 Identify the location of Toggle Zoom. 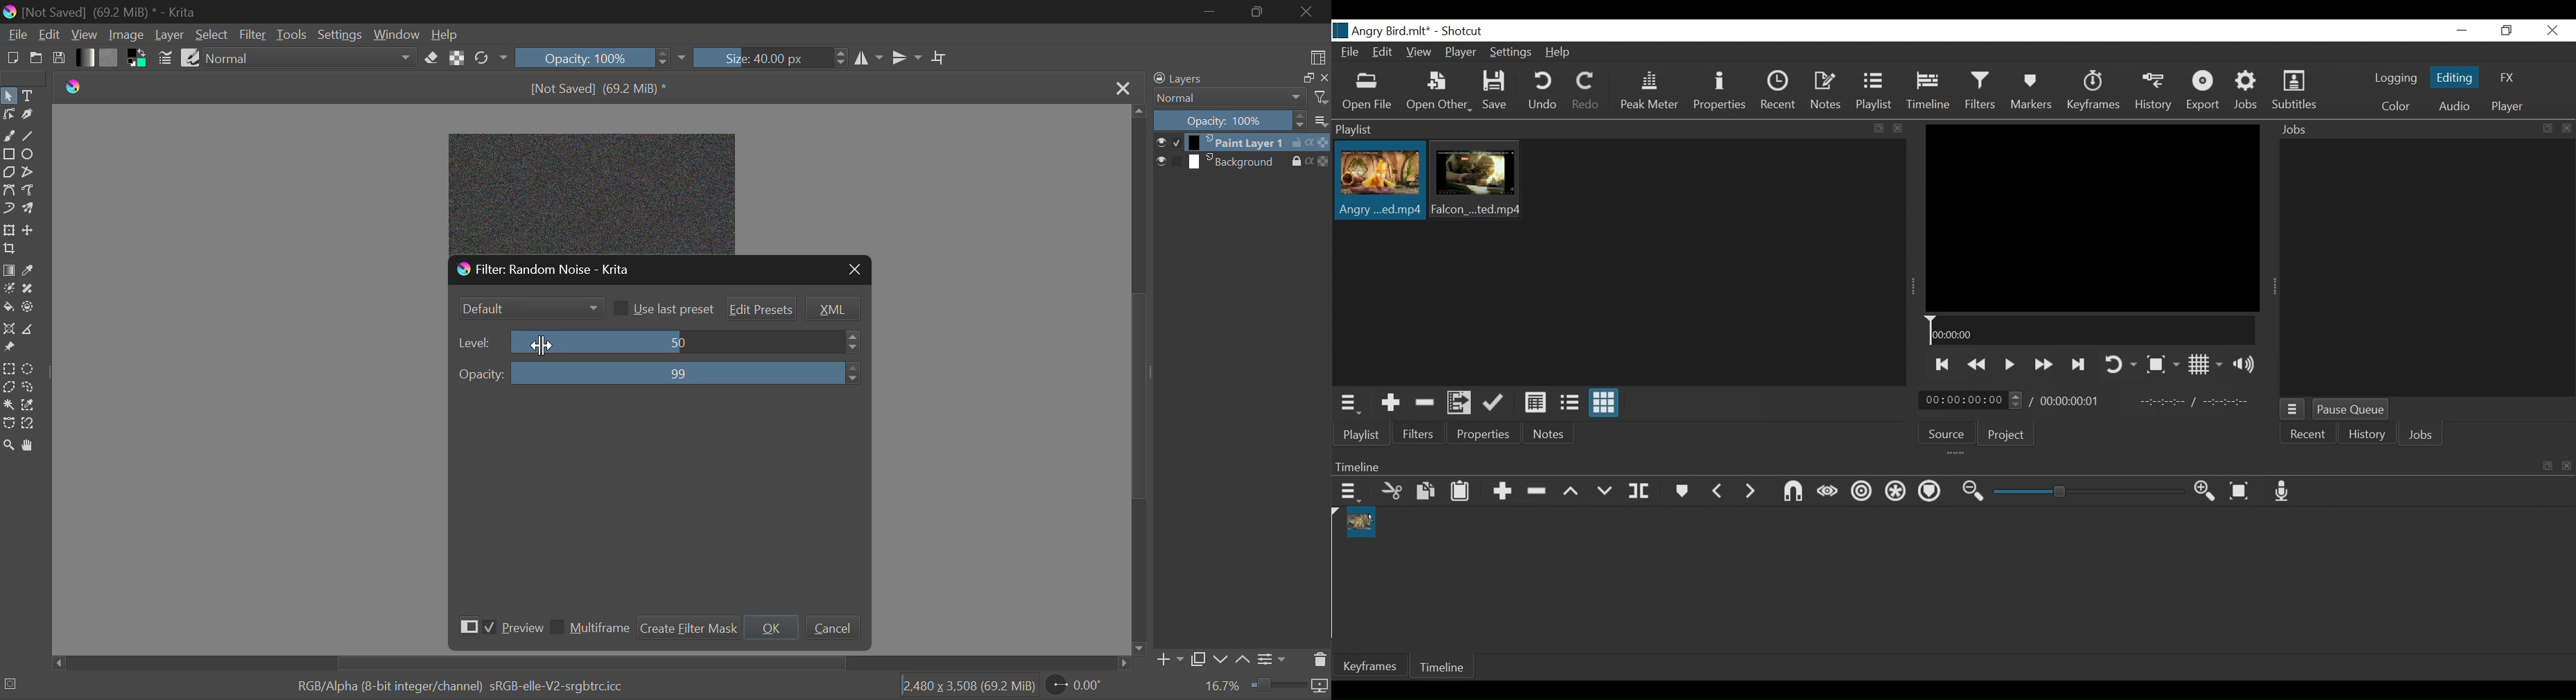
(2163, 365).